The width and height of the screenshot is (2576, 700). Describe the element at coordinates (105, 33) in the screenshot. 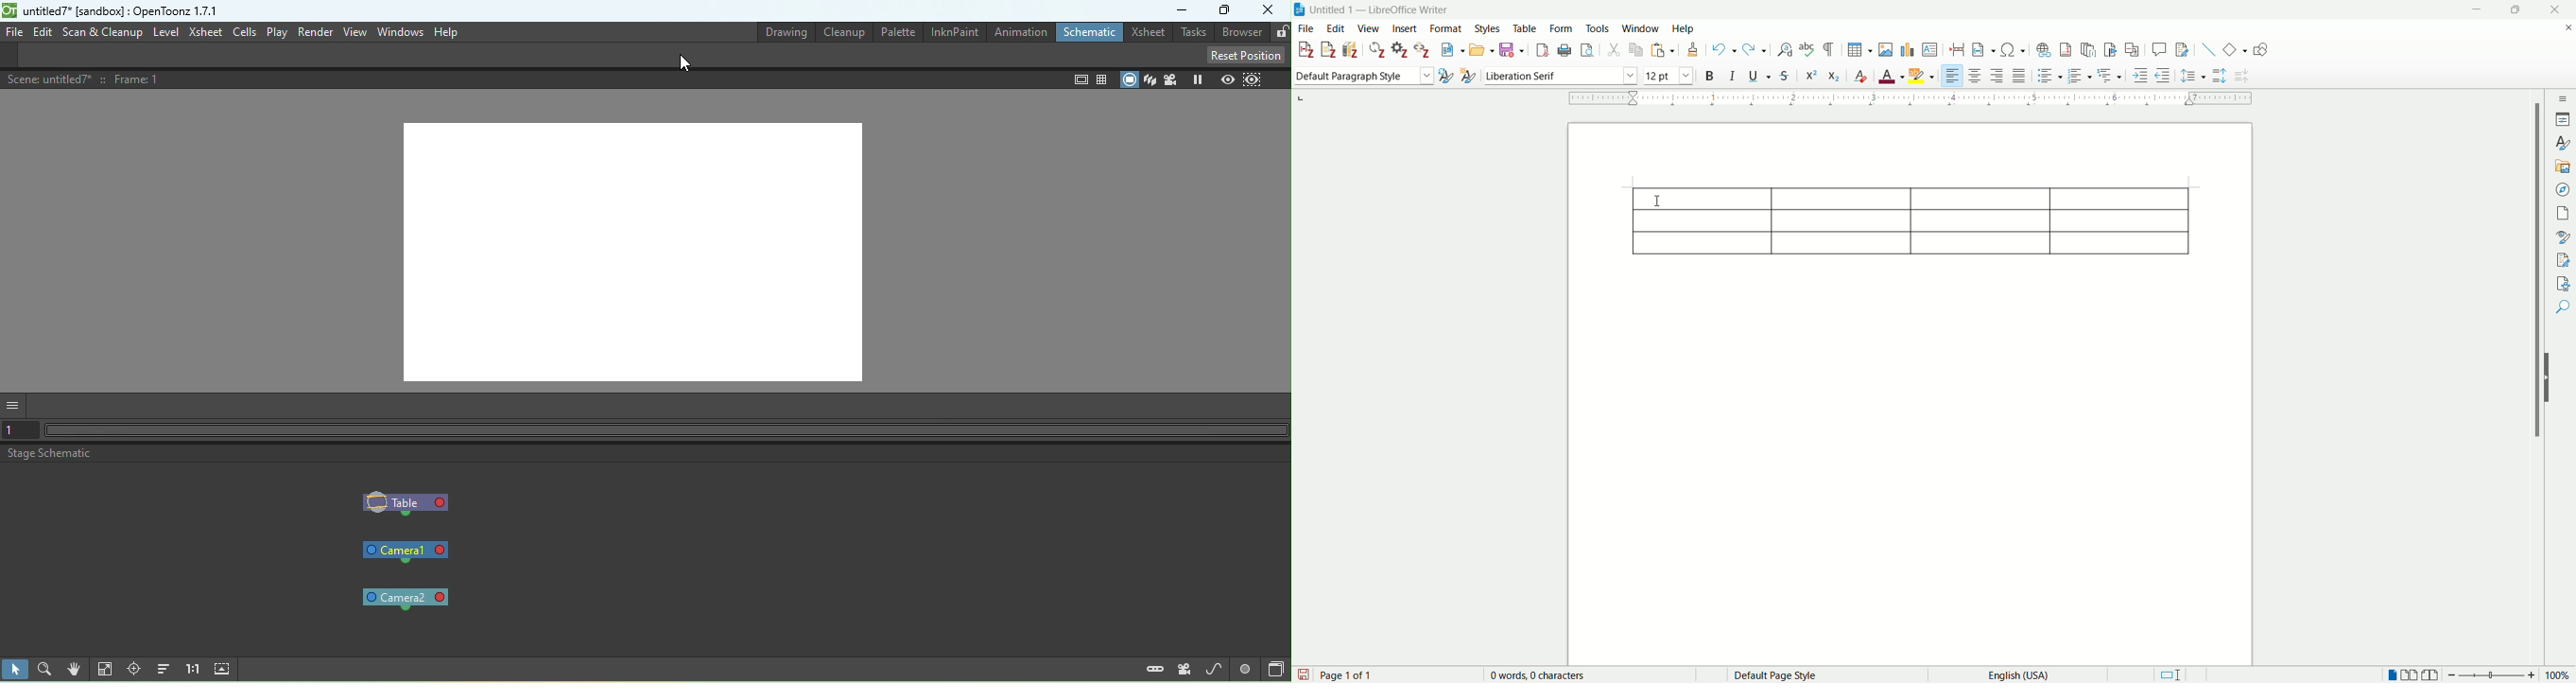

I see `Scan & Cleanup` at that location.